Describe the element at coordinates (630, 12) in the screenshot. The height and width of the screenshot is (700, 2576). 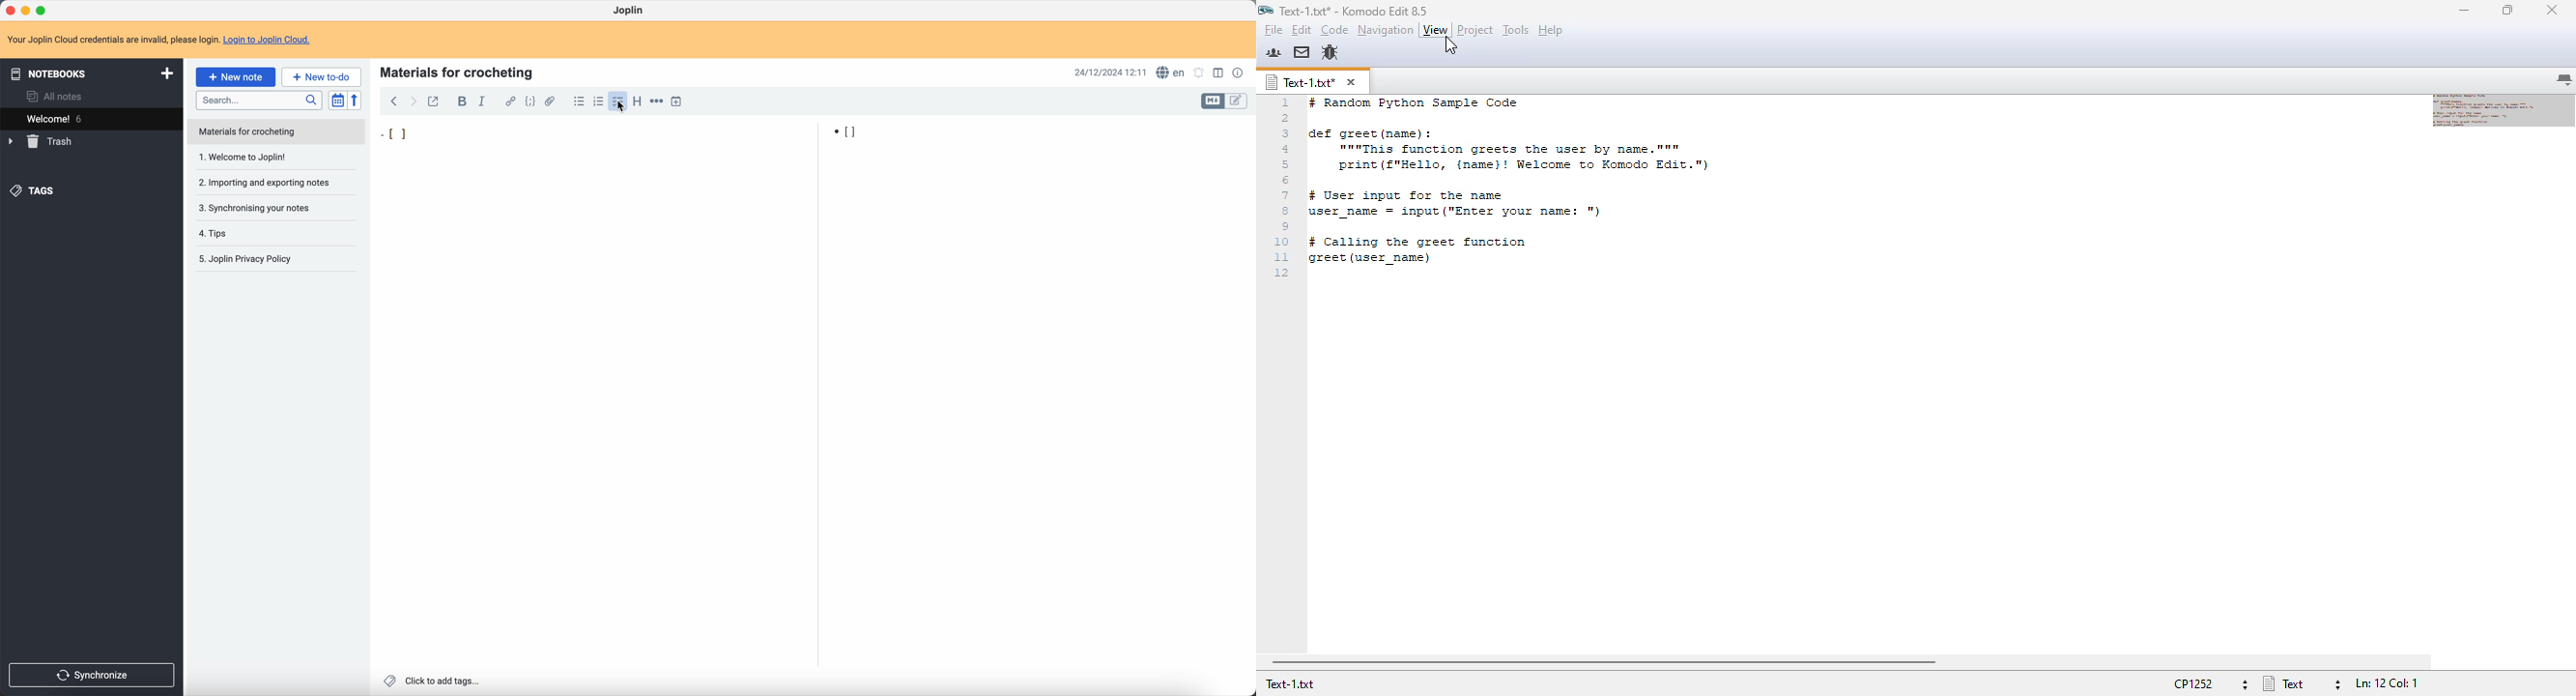
I see `Joplin` at that location.